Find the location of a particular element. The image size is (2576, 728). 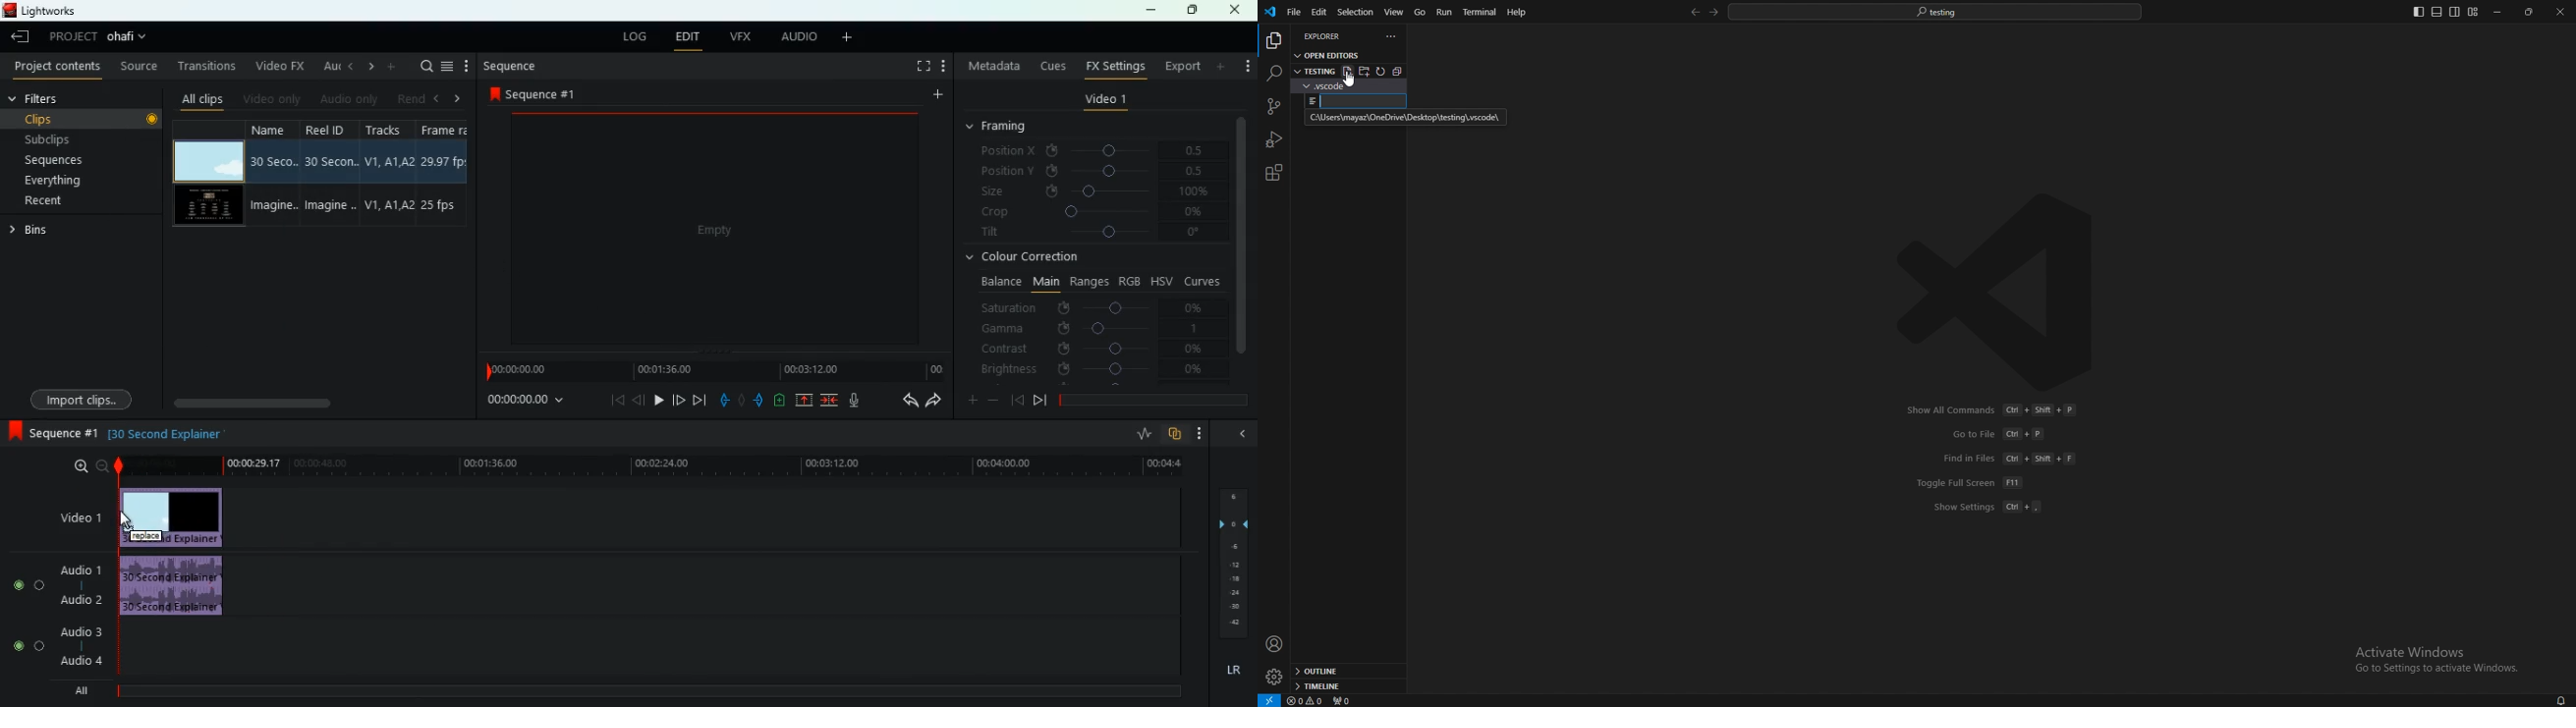

go is located at coordinates (1420, 12).